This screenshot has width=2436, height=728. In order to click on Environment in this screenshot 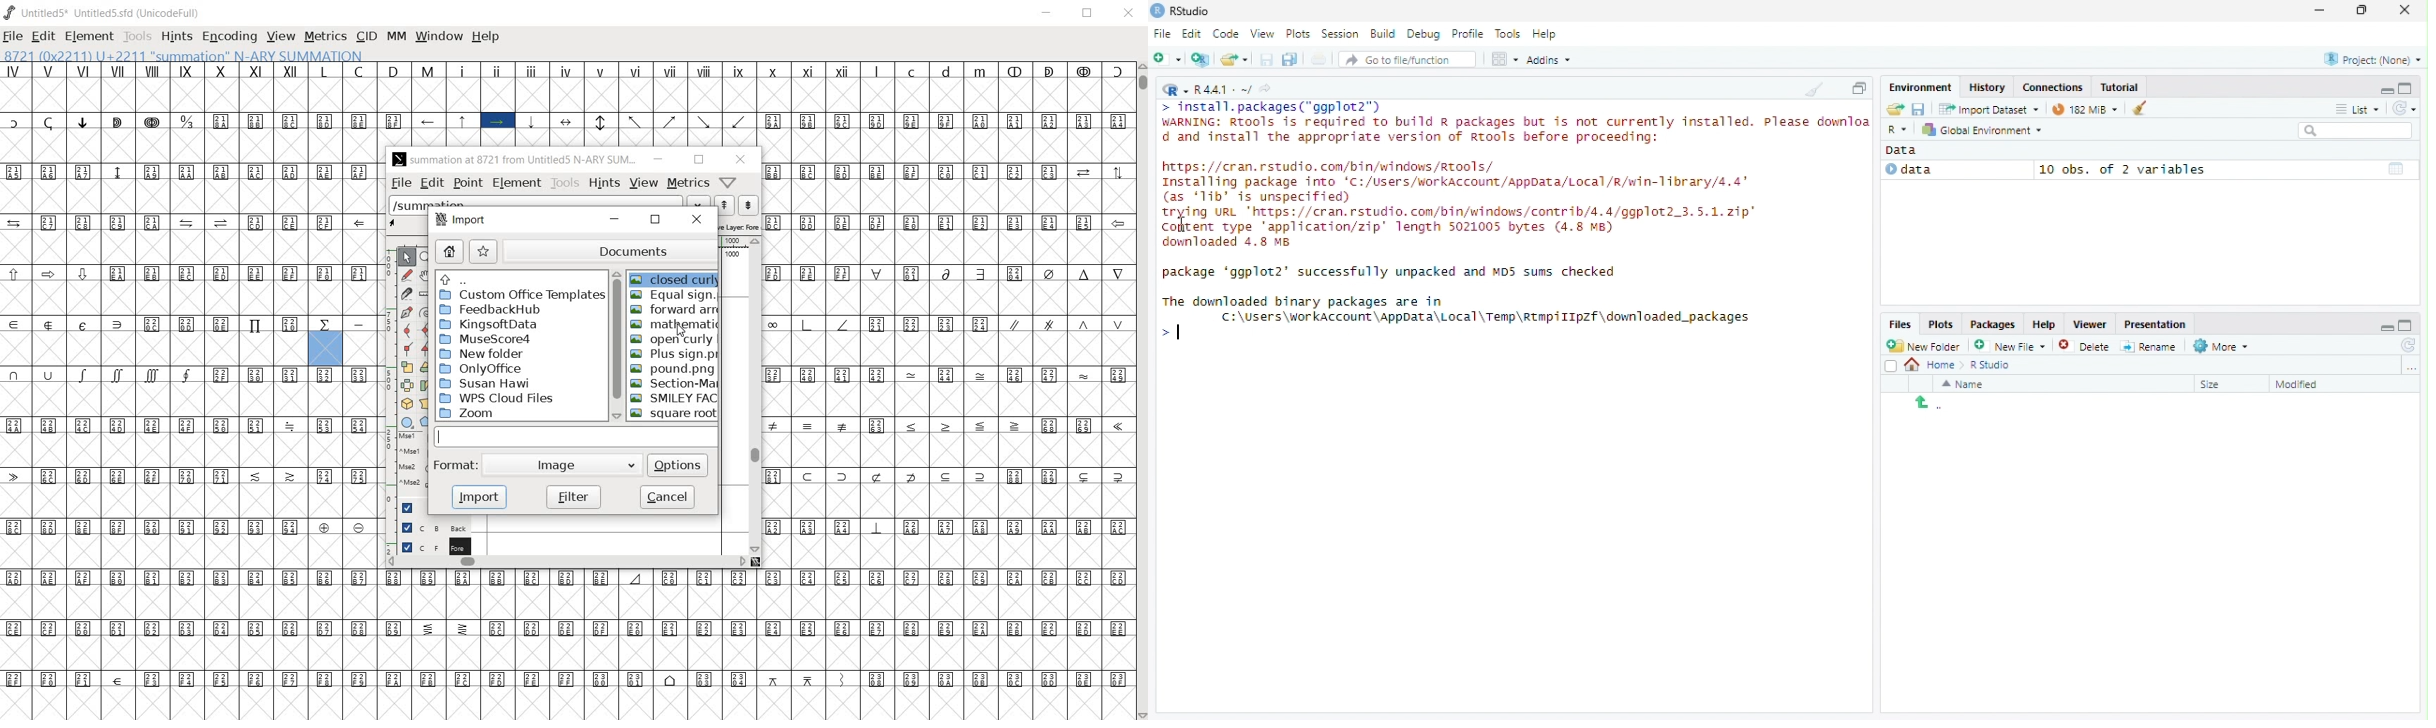, I will do `click(1921, 87)`.